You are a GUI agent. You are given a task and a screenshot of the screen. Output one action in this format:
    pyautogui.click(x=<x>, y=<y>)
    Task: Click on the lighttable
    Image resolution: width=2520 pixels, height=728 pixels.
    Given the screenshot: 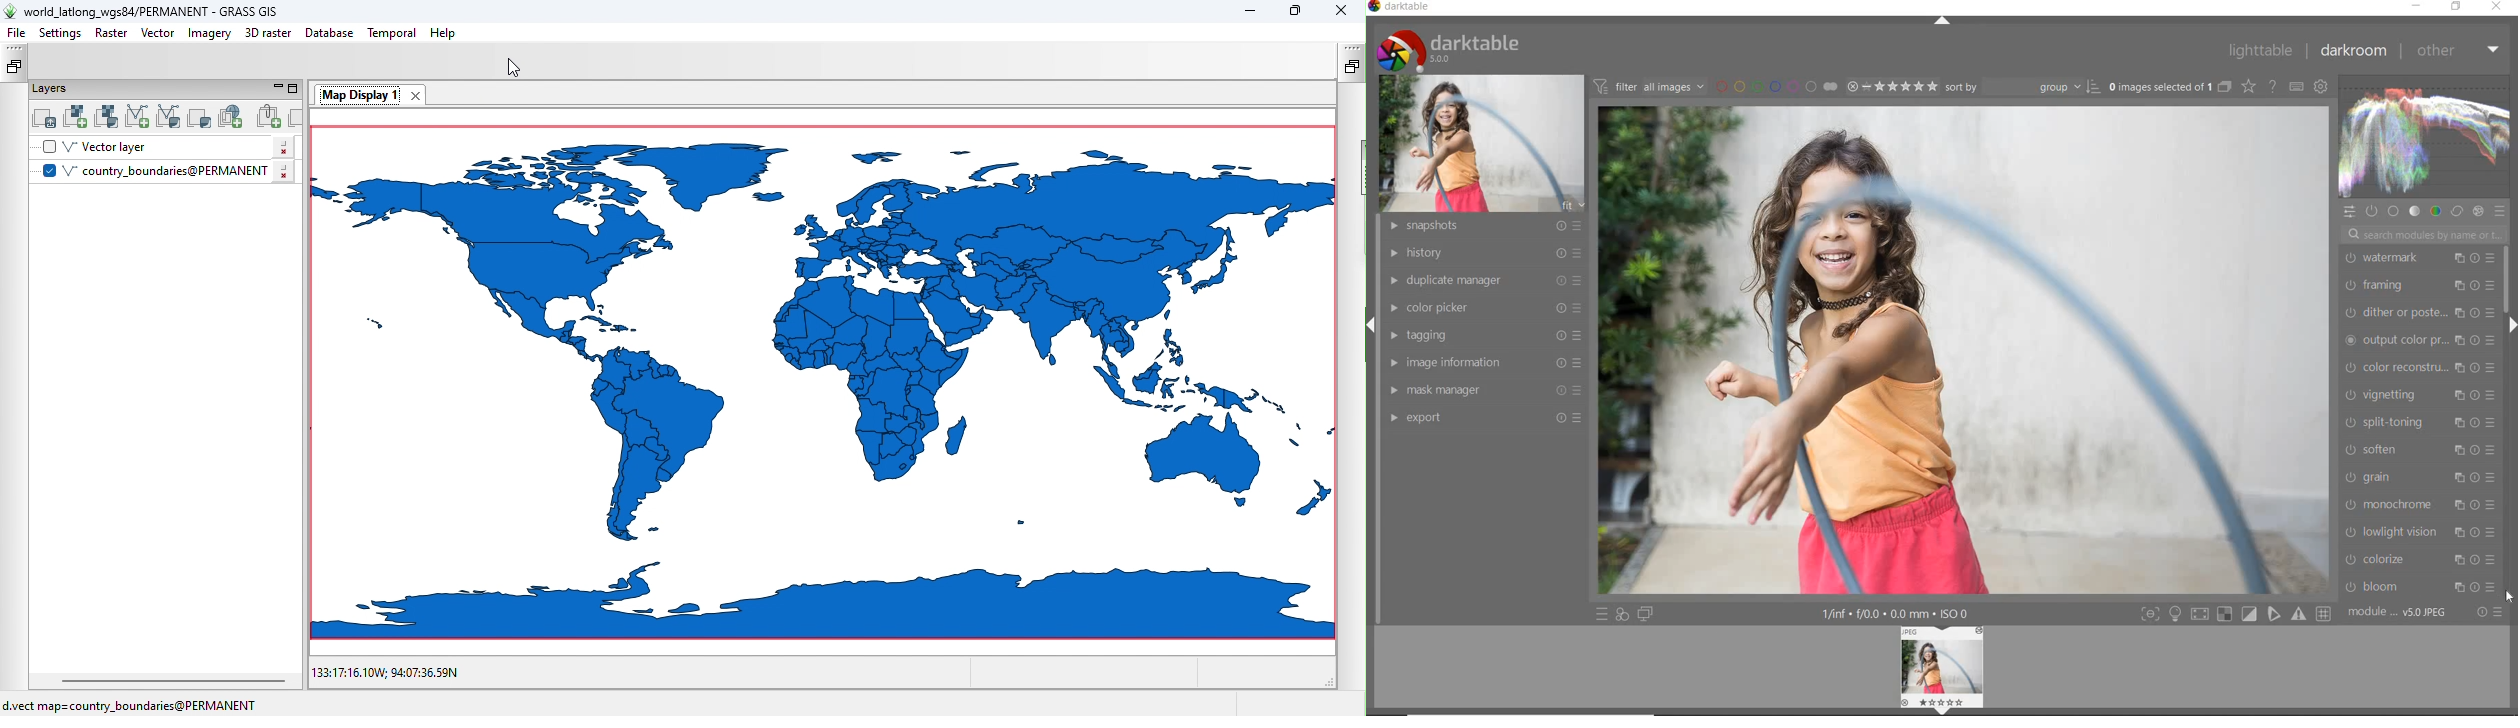 What is the action you would take?
    pyautogui.click(x=2260, y=51)
    